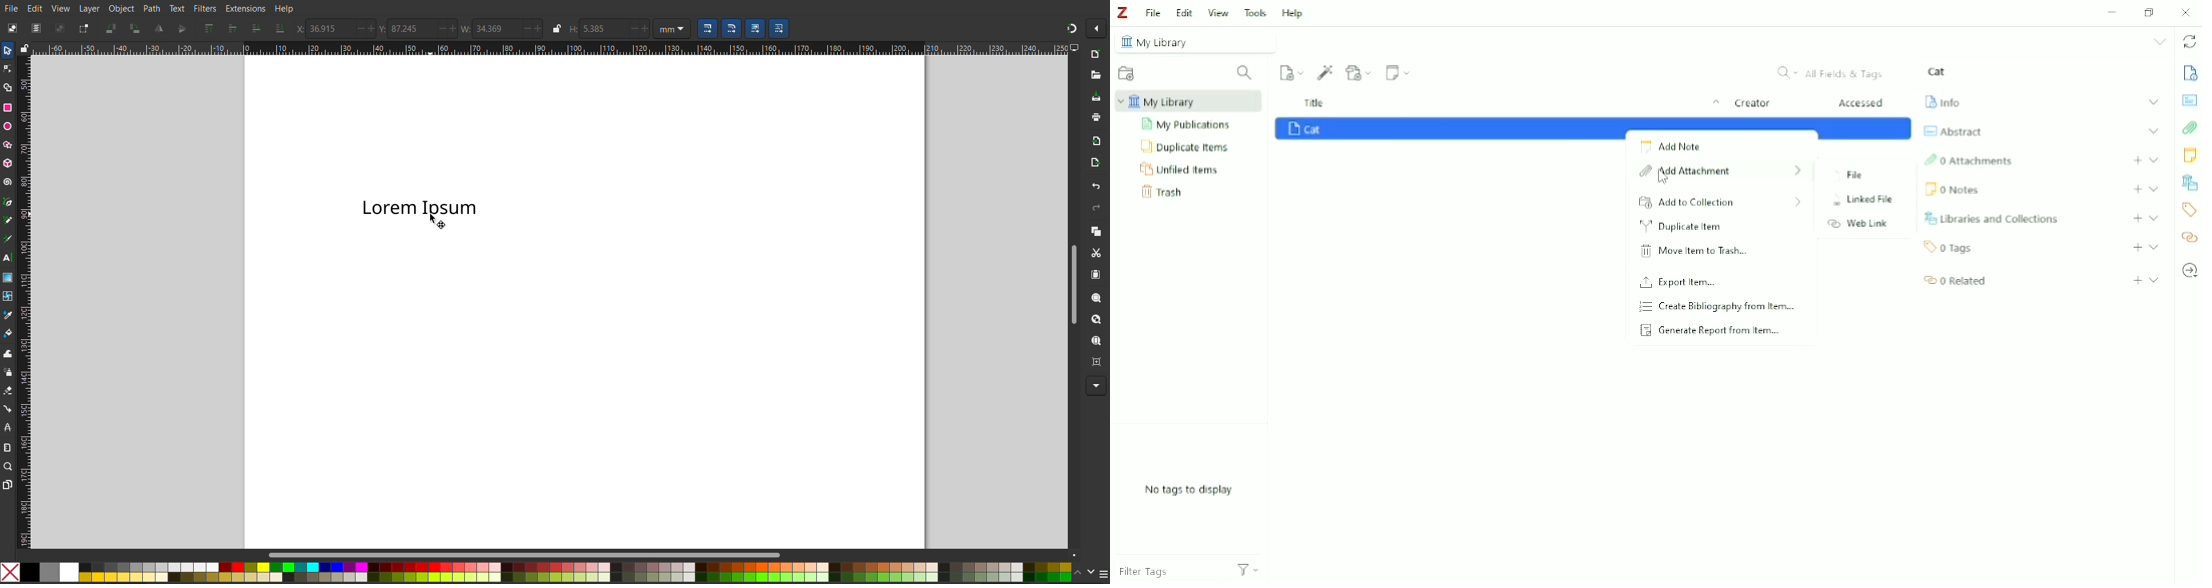 This screenshot has width=2212, height=588. Describe the element at coordinates (1152, 12) in the screenshot. I see `File` at that location.